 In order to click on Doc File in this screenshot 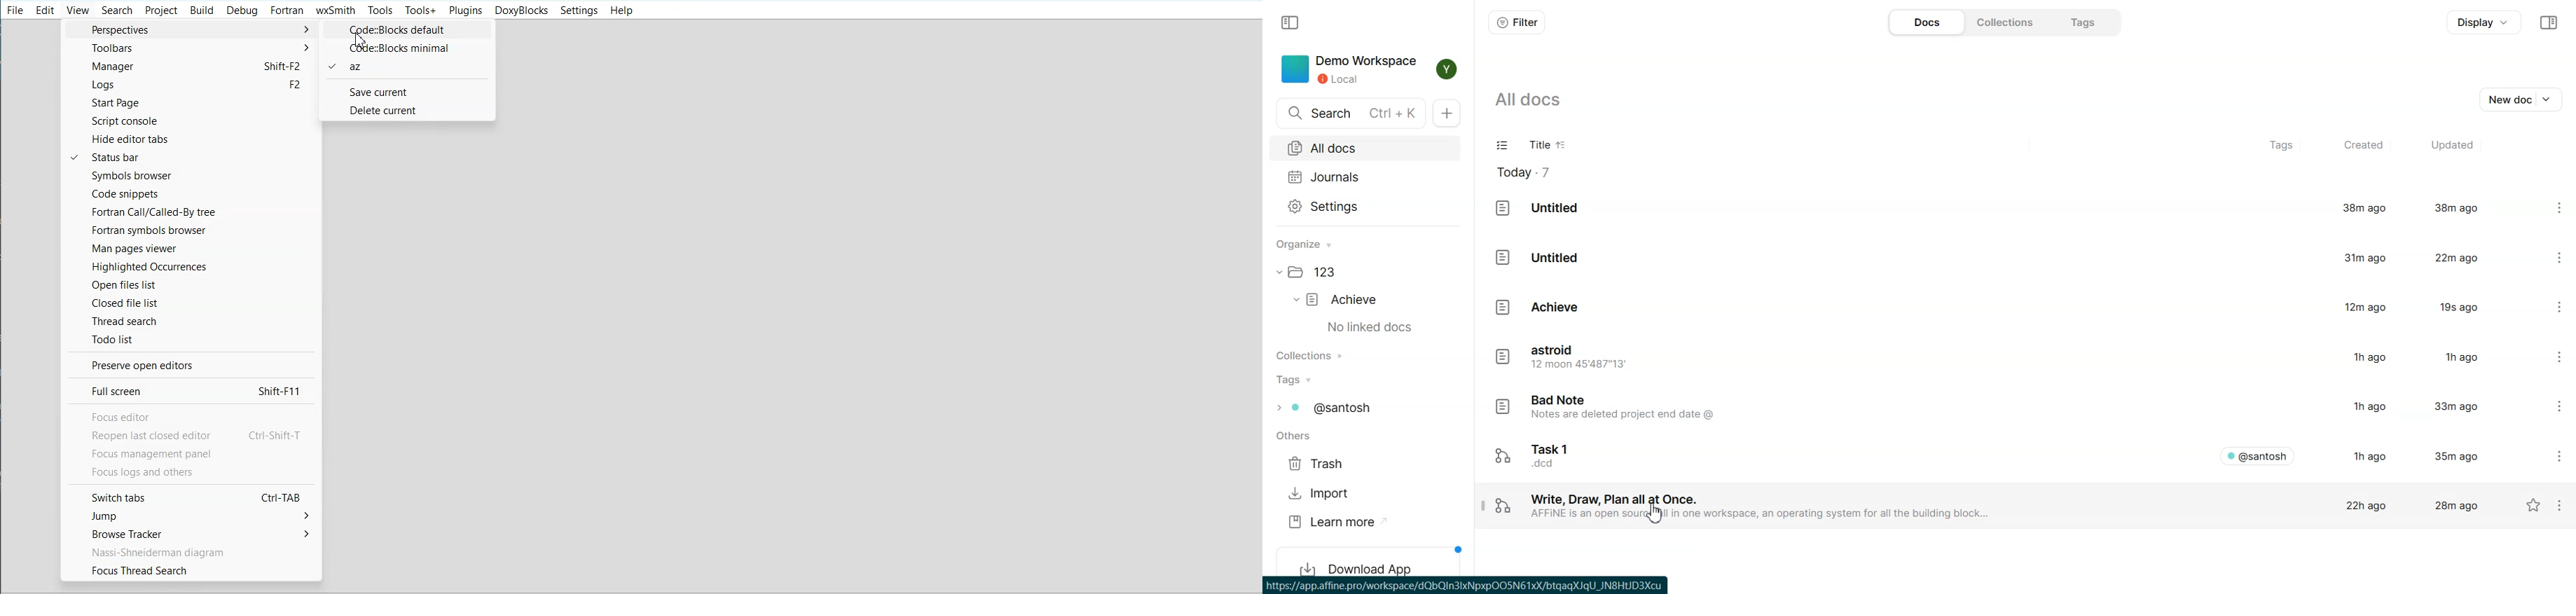, I will do `click(1977, 505)`.